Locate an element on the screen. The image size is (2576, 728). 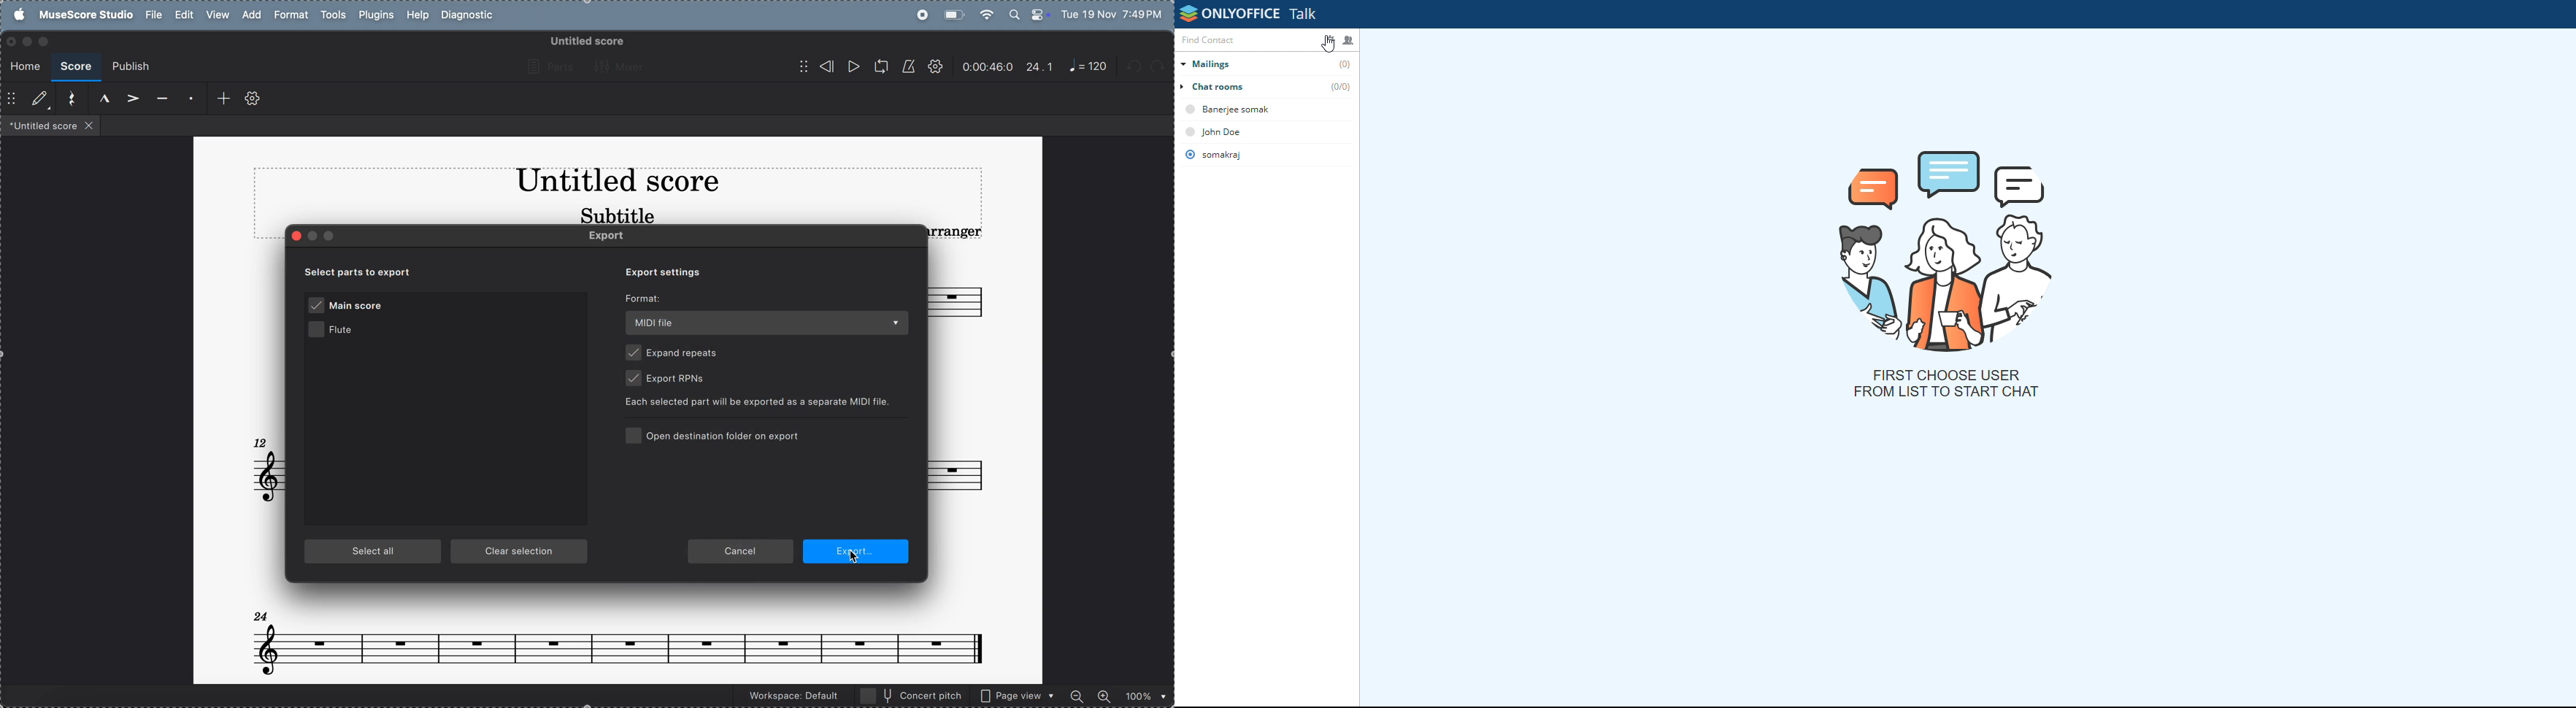
toolbar settings is located at coordinates (253, 99).